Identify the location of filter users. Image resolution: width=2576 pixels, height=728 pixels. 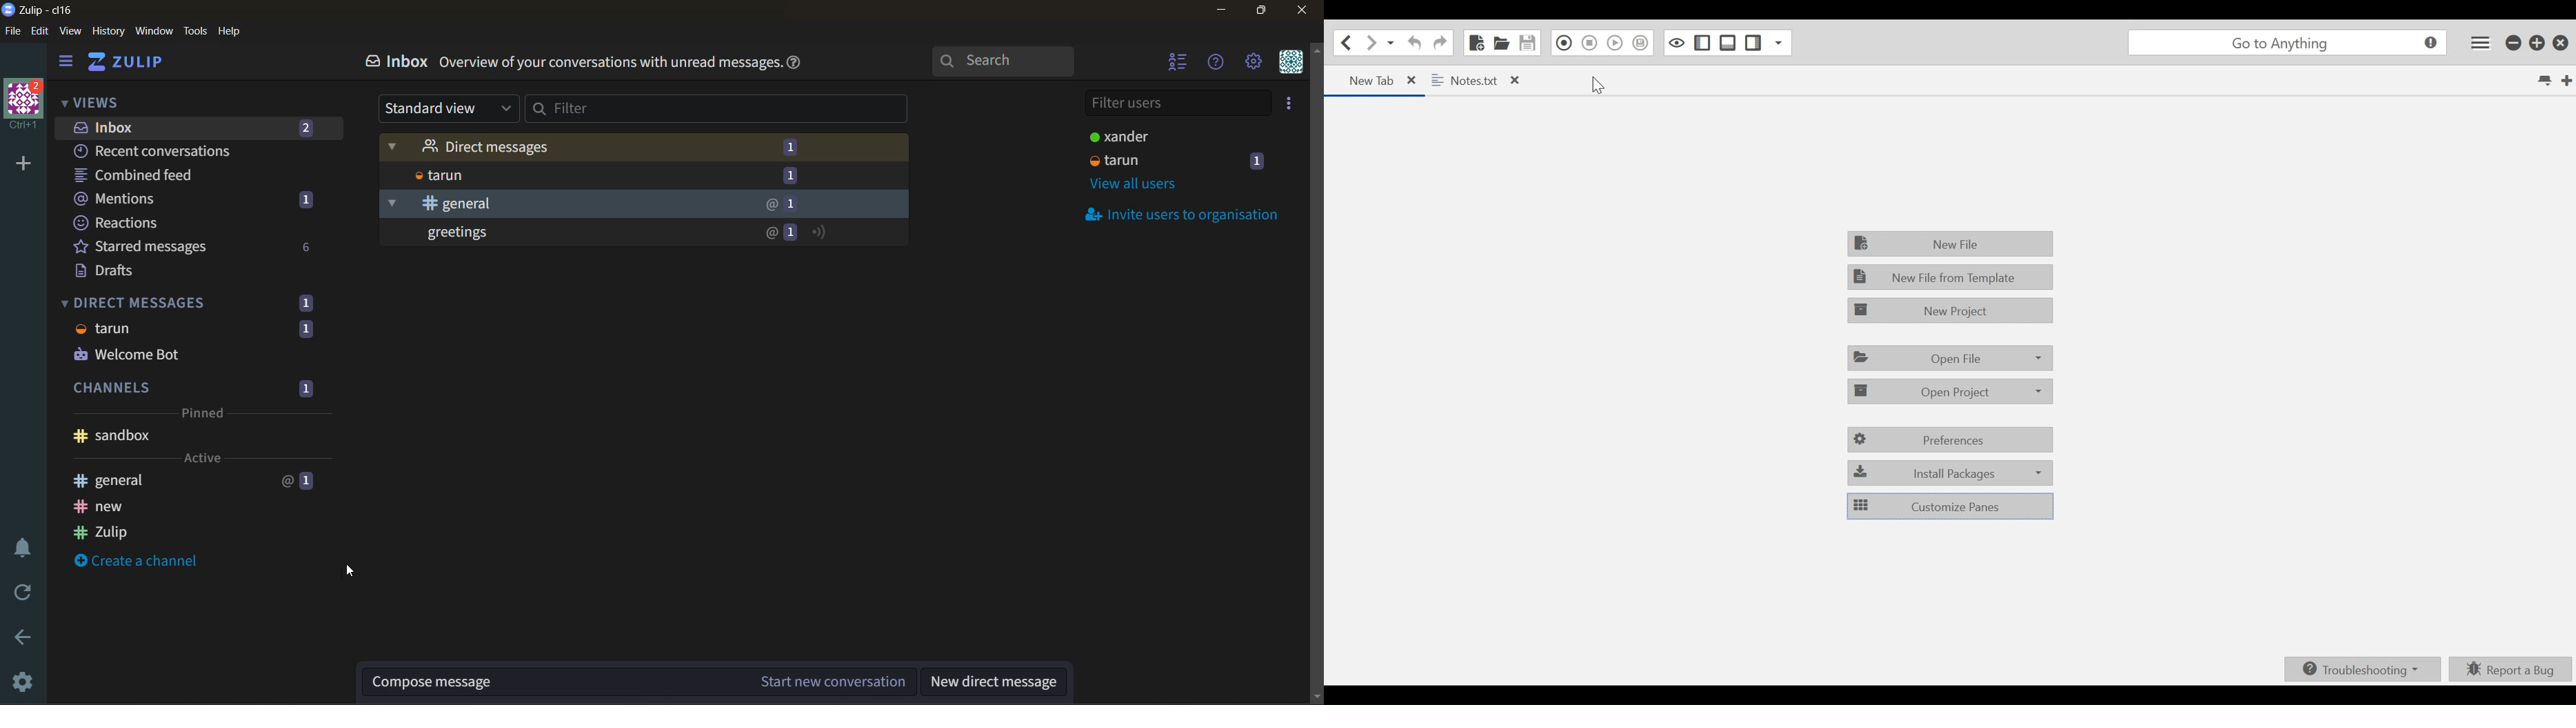
(1176, 104).